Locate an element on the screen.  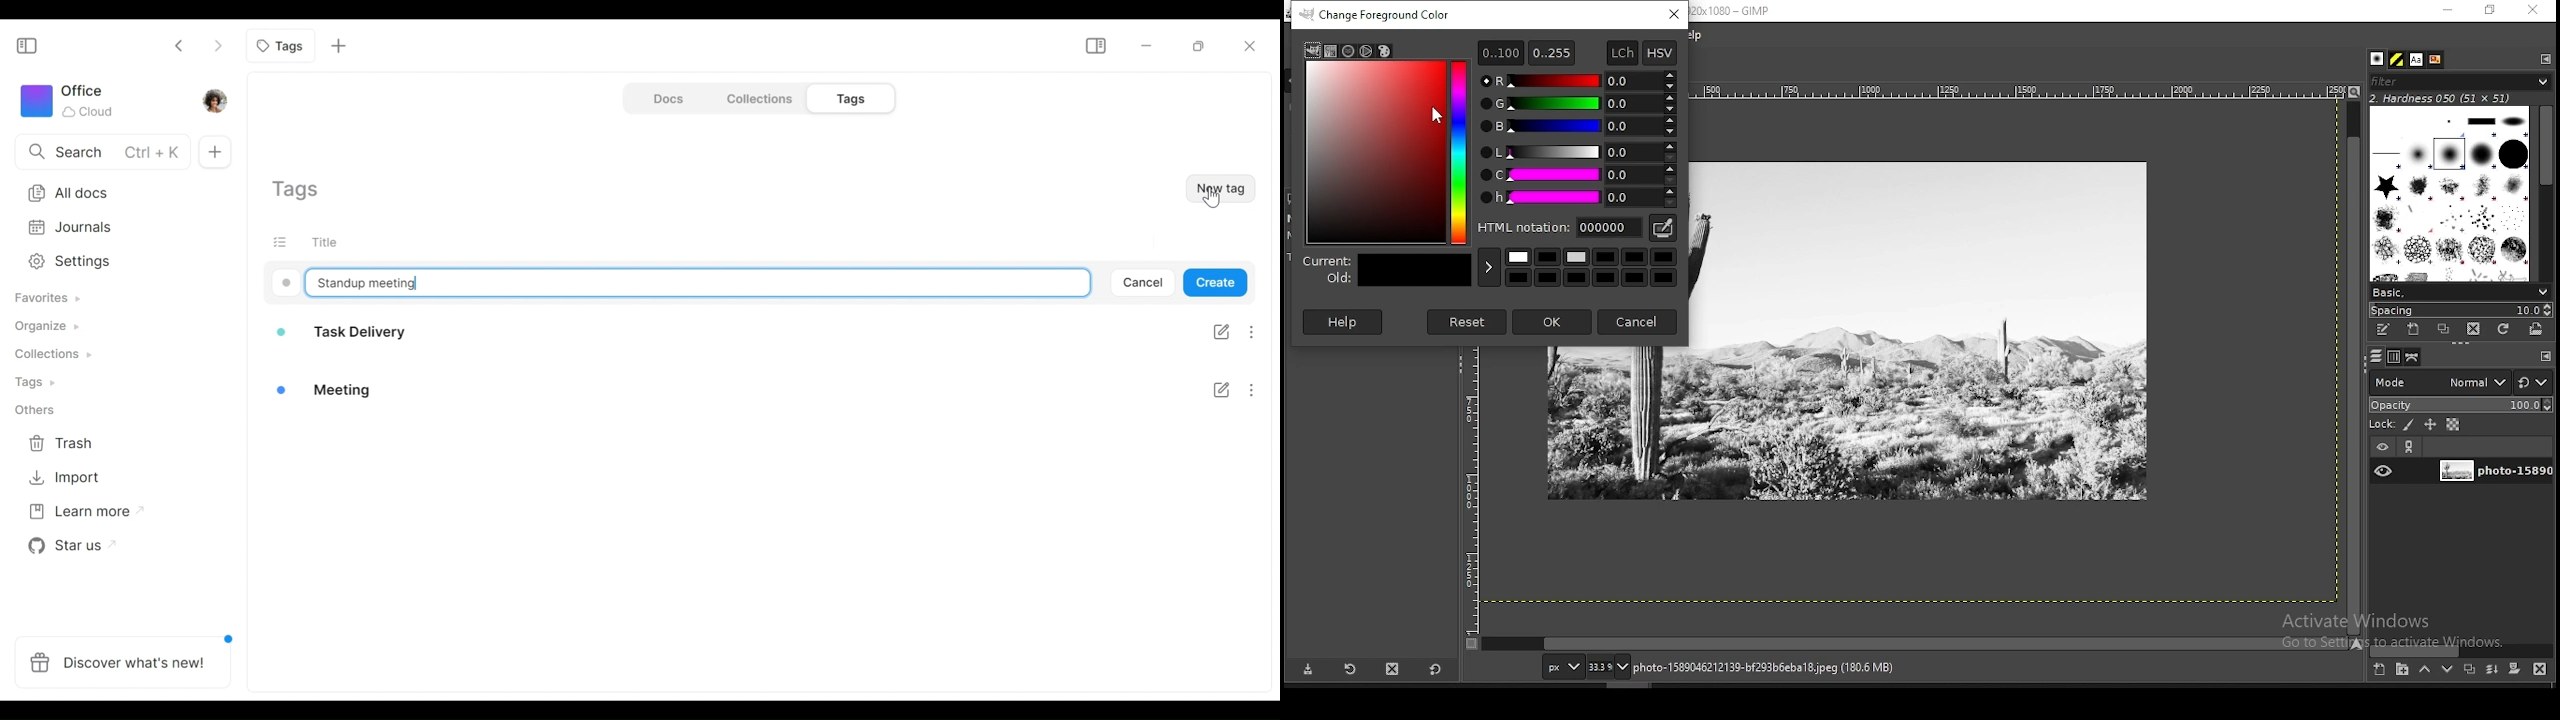
mask layer is located at coordinates (2514, 670).